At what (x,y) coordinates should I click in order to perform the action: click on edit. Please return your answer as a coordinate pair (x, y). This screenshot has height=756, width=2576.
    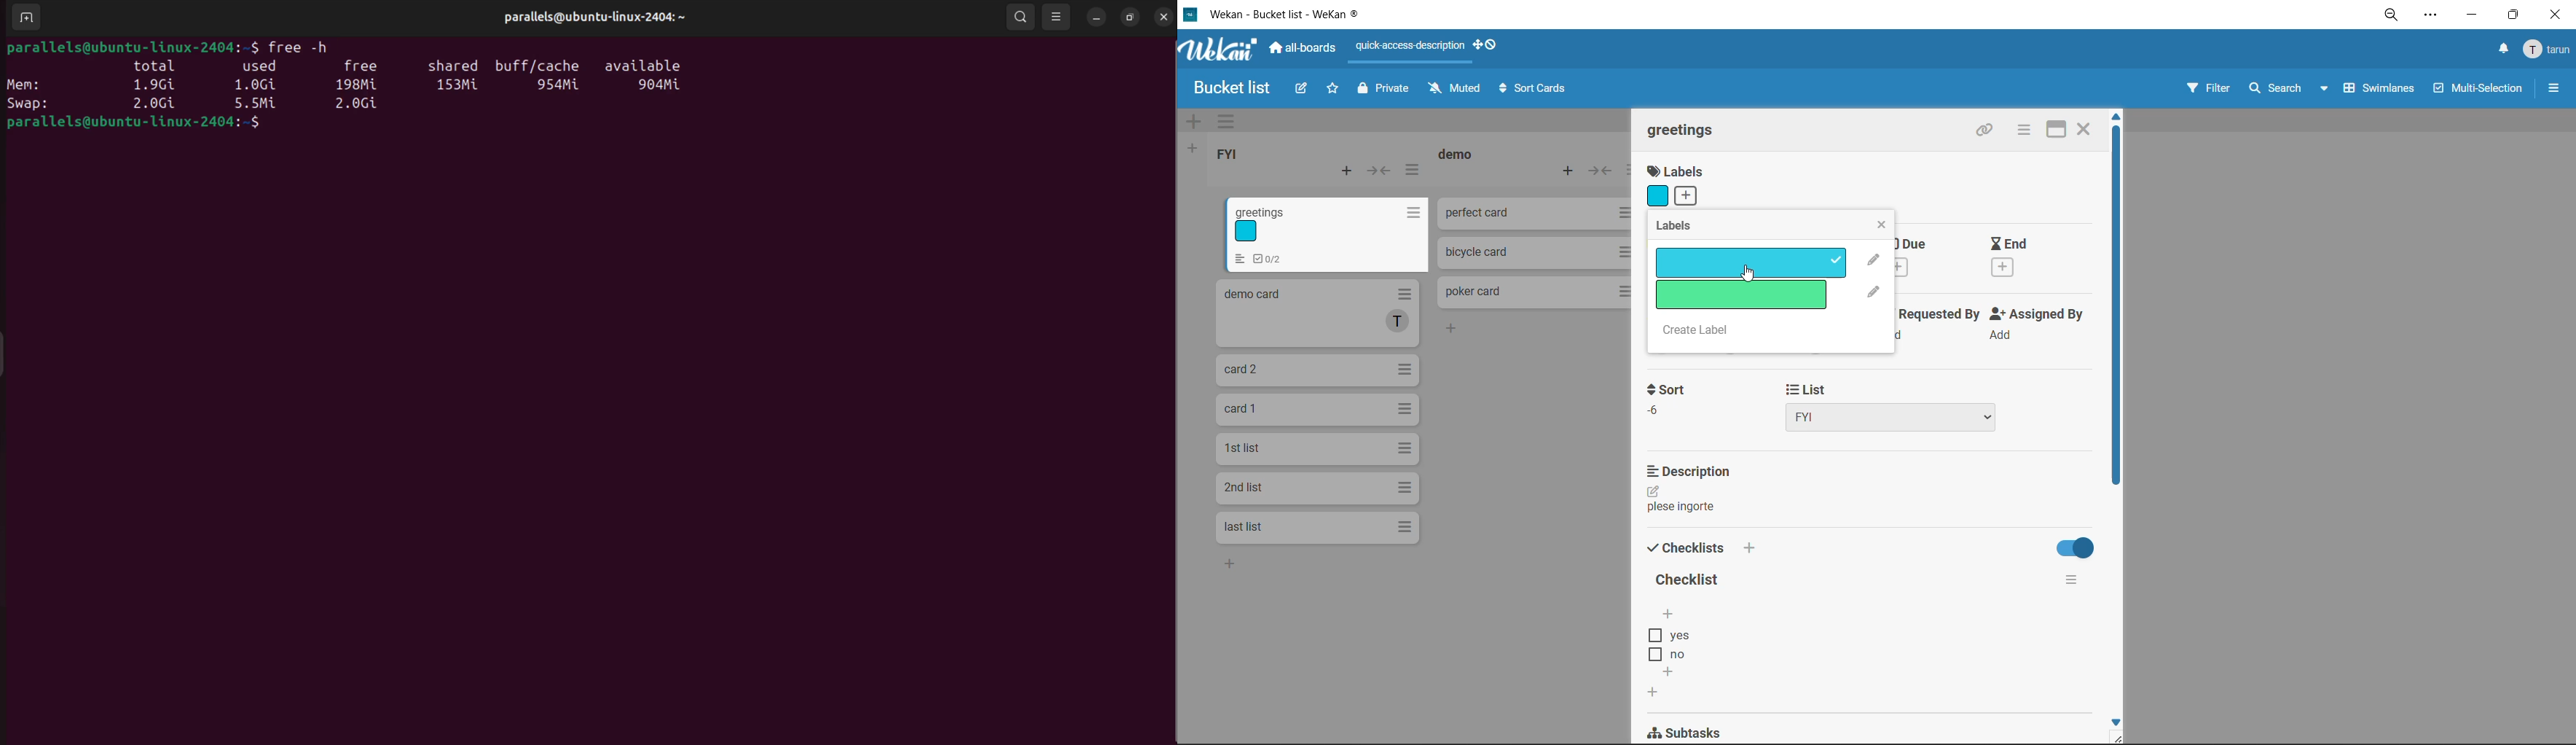
    Looking at the image, I should click on (1303, 92).